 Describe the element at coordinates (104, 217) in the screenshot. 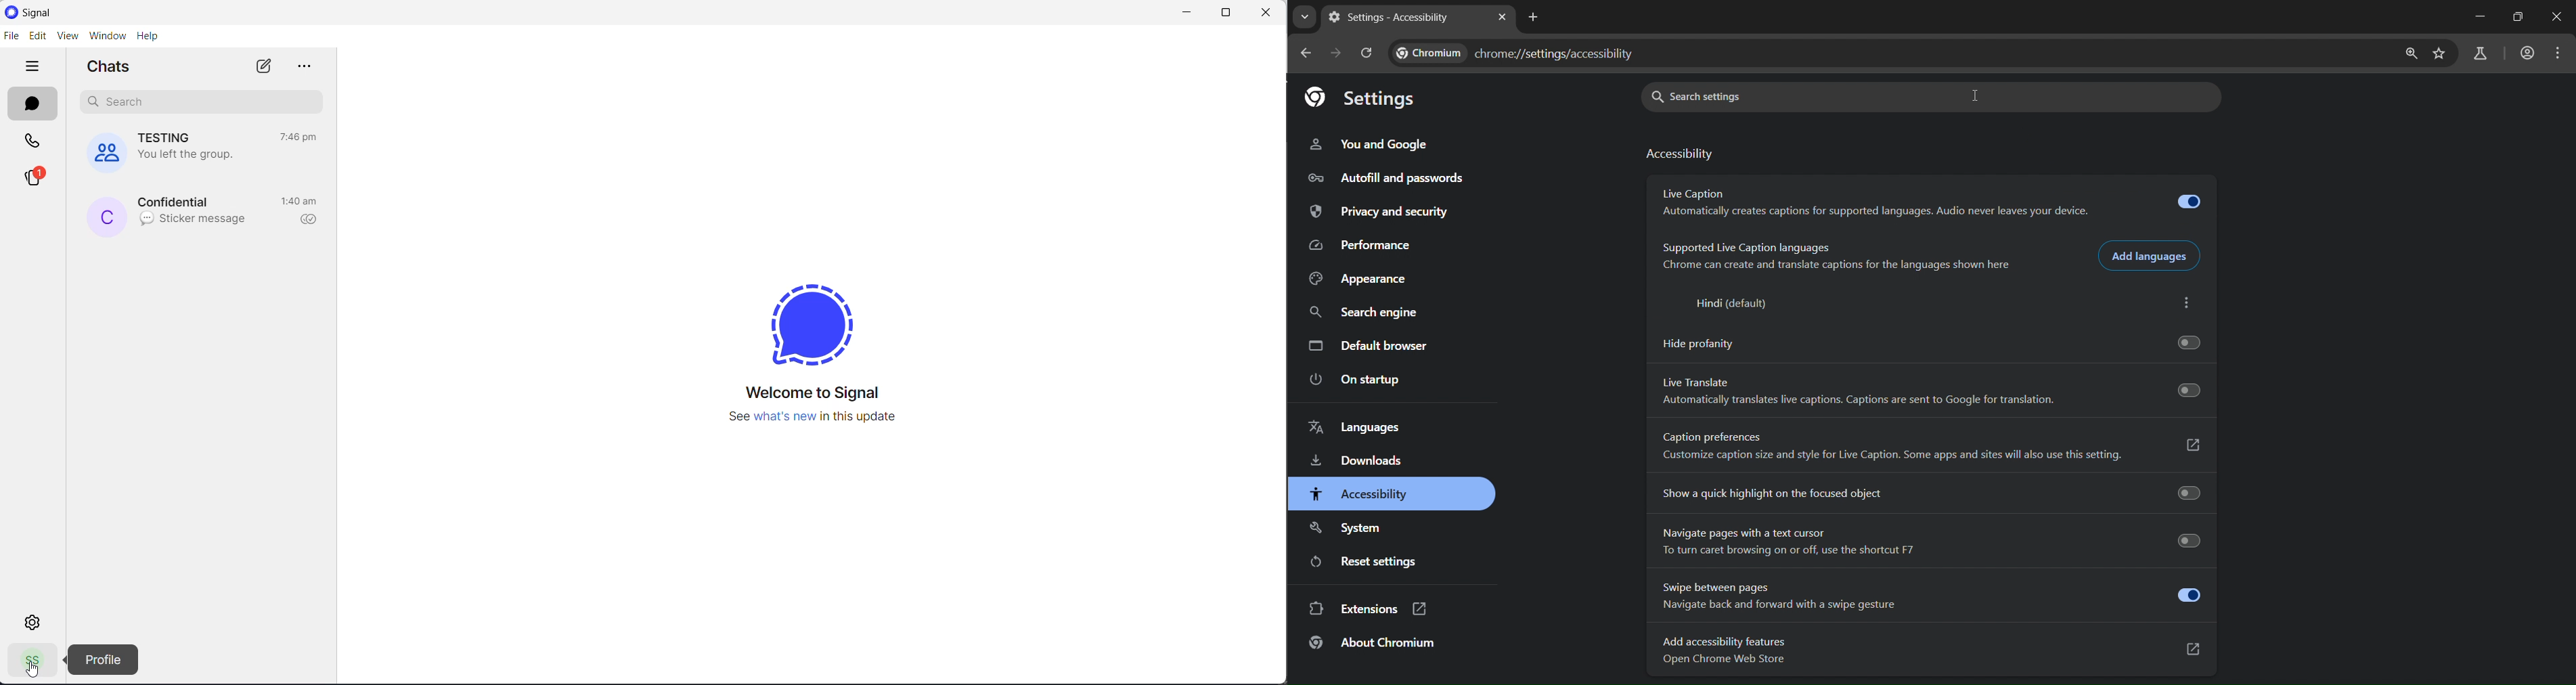

I see `profile picture` at that location.